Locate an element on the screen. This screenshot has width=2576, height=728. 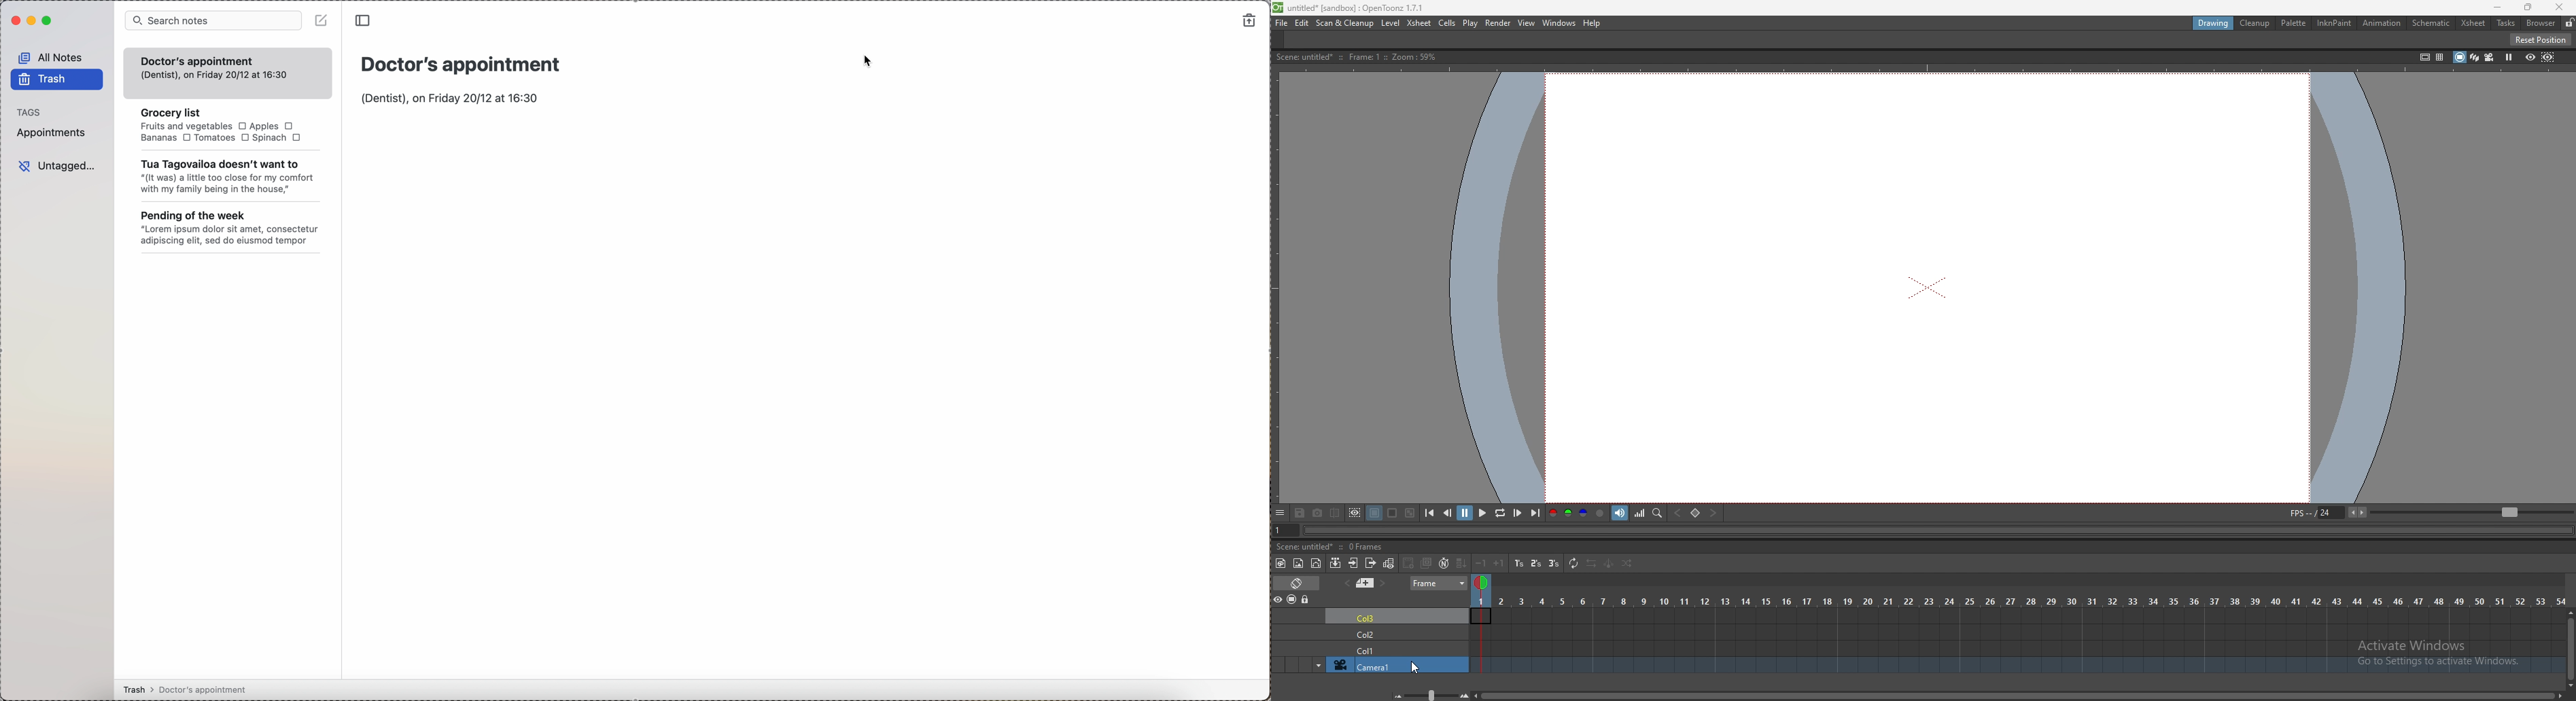
white background is located at coordinates (1393, 512).